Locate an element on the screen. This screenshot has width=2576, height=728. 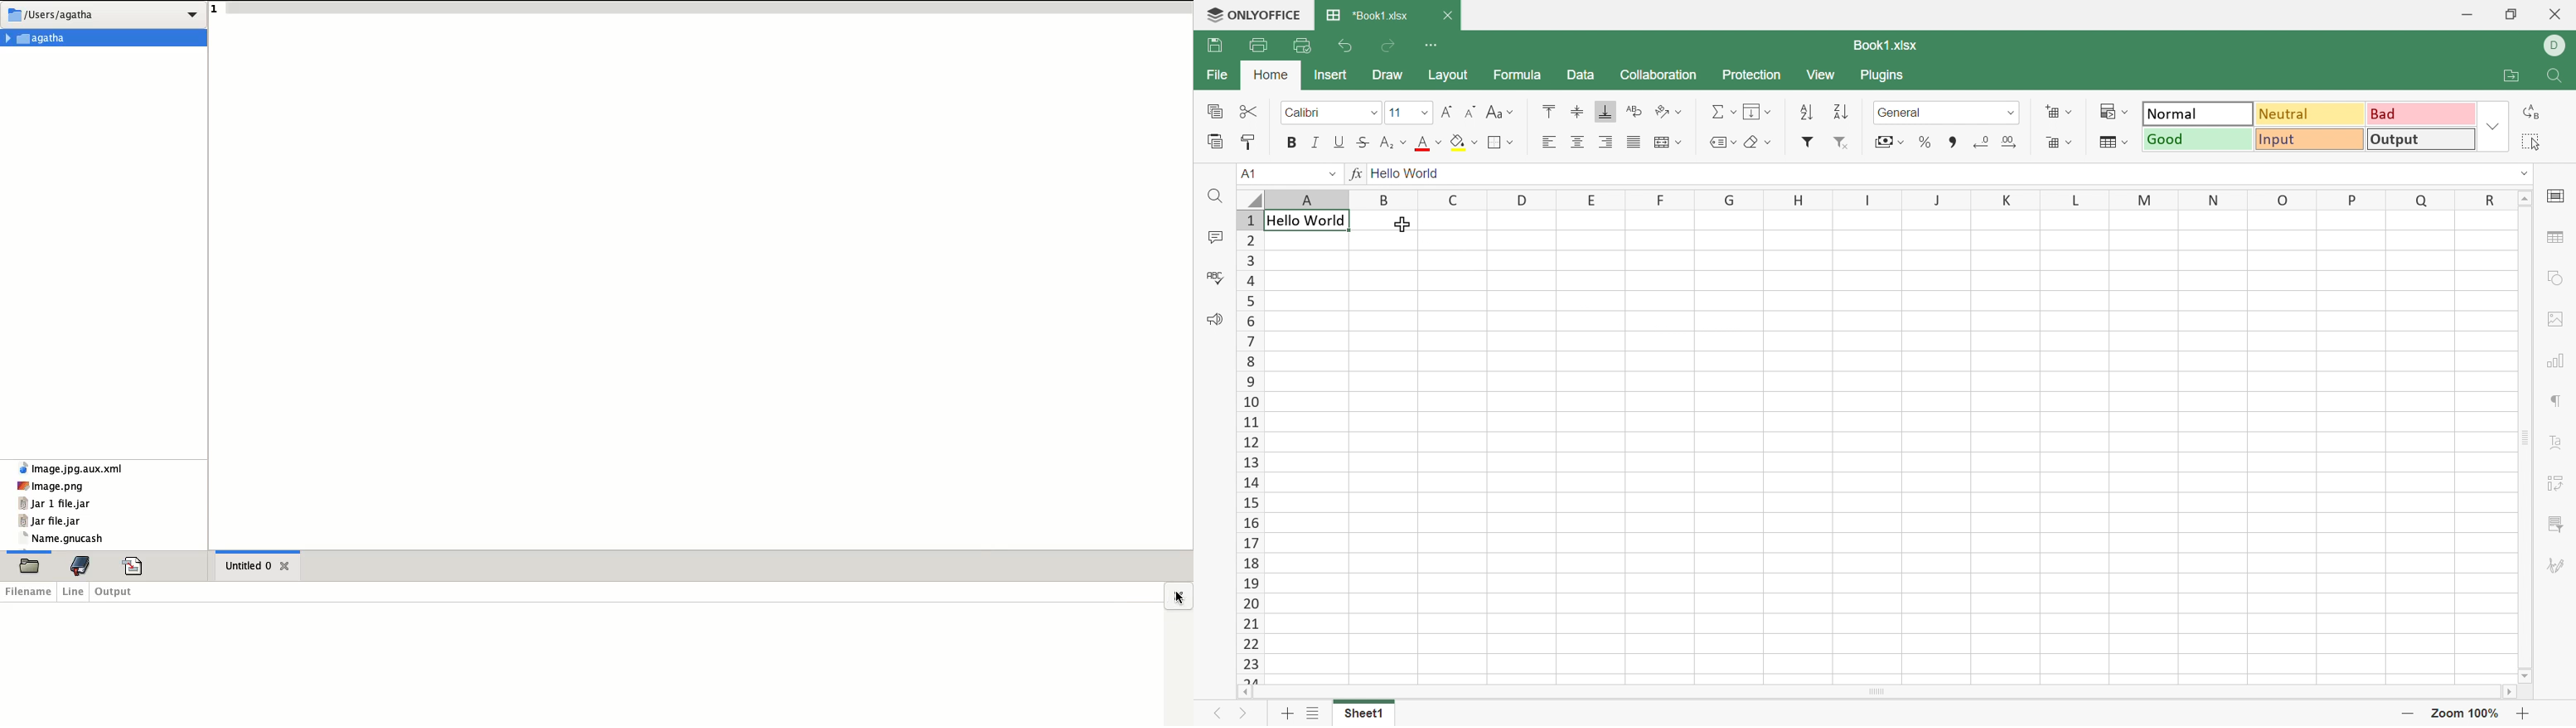
Hello World is located at coordinates (1306, 220).